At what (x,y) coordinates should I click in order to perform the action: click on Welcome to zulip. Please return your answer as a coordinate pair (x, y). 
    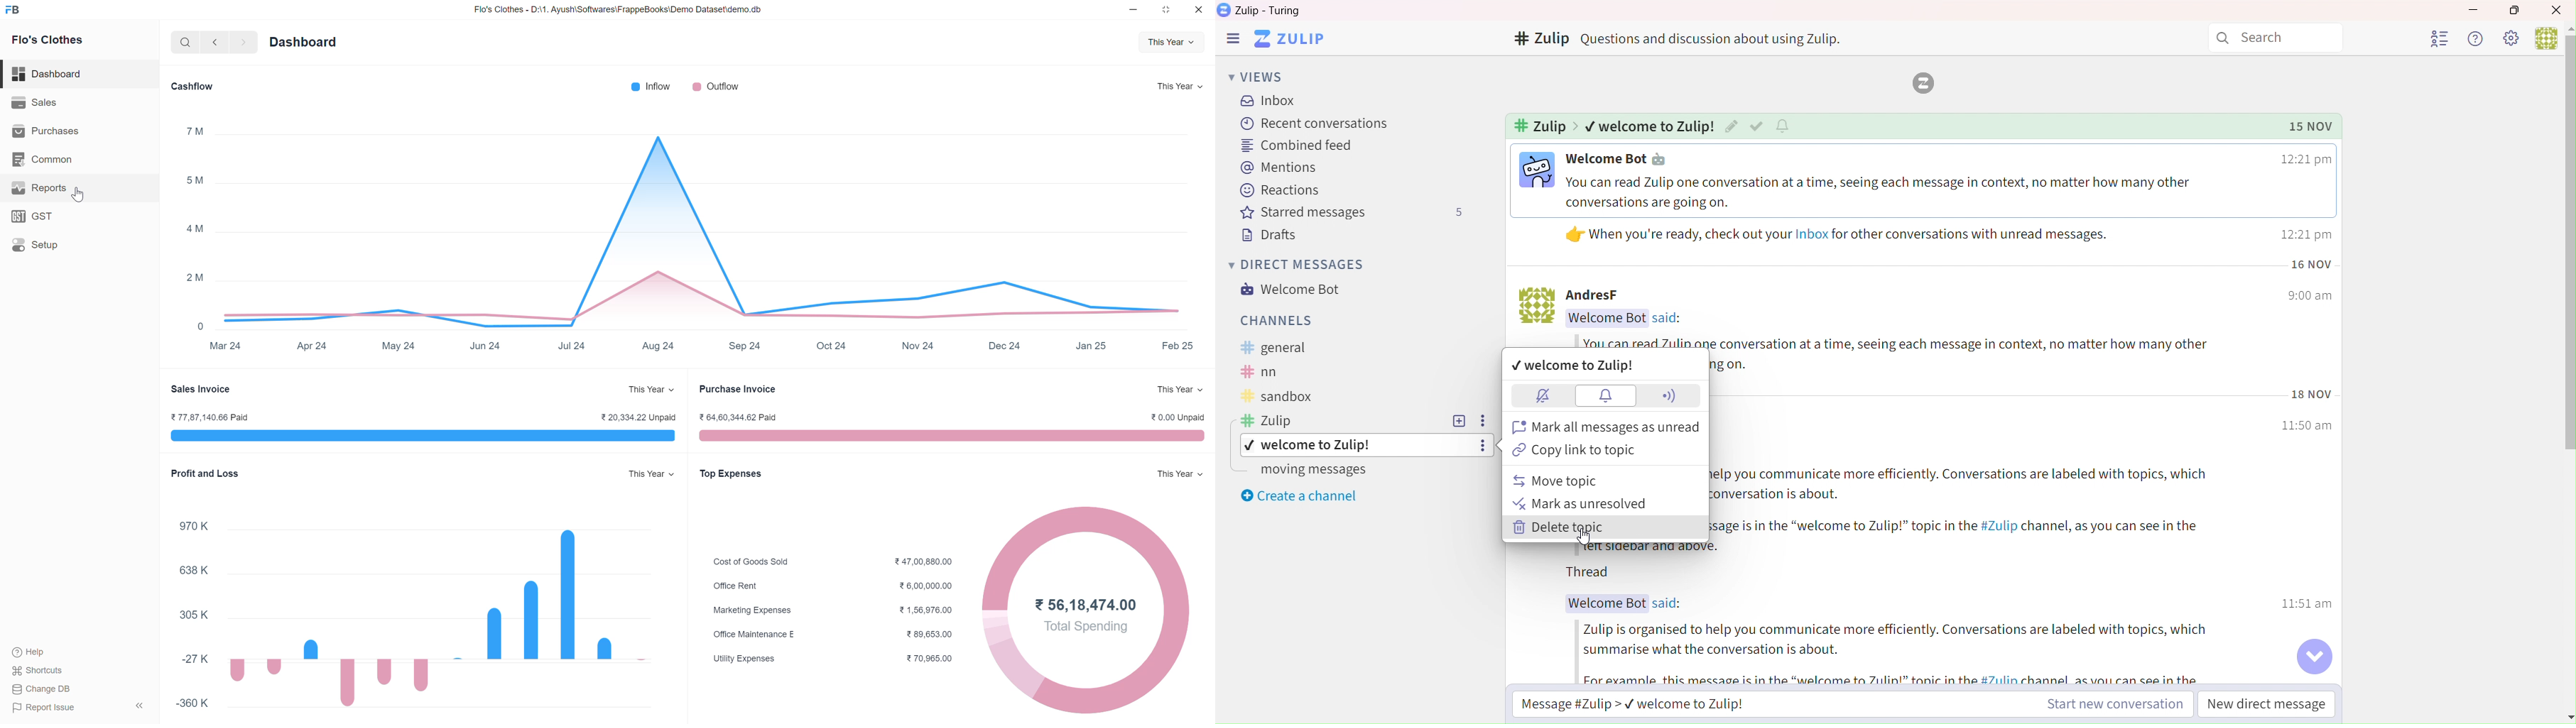
    Looking at the image, I should click on (1575, 364).